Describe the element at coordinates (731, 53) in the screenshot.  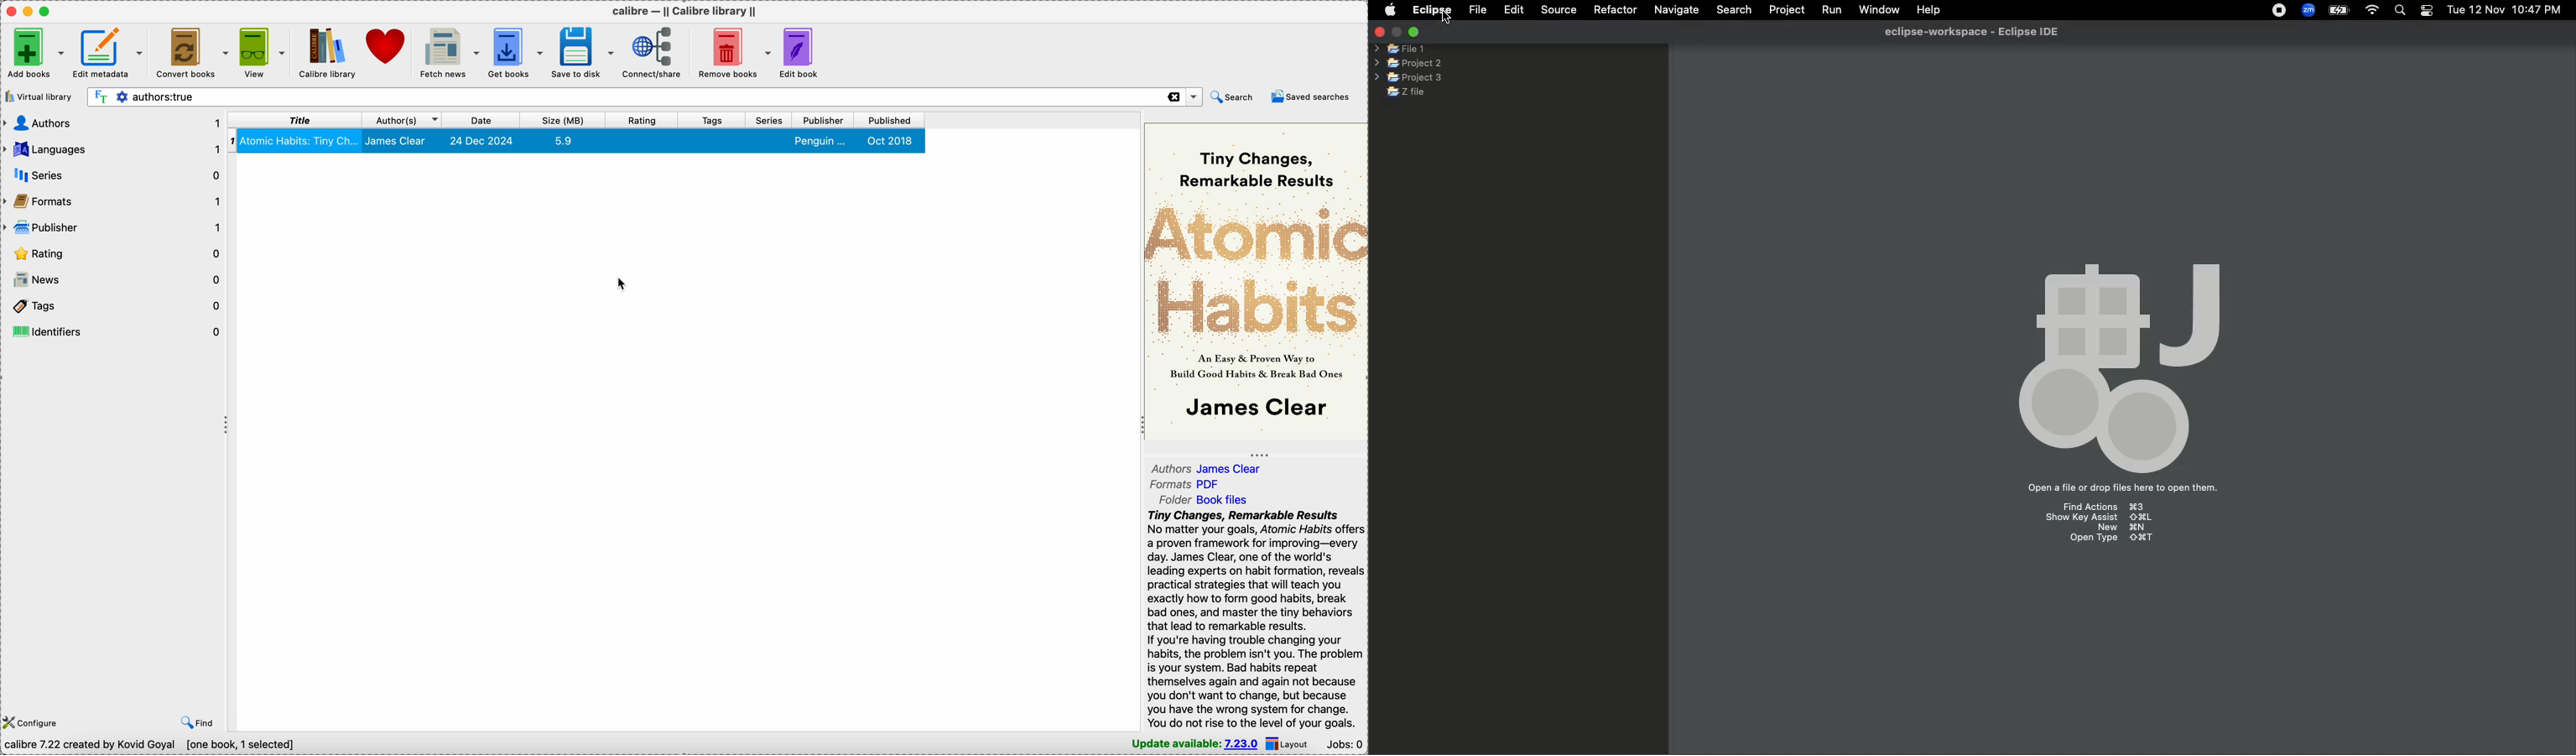
I see `remove books` at that location.